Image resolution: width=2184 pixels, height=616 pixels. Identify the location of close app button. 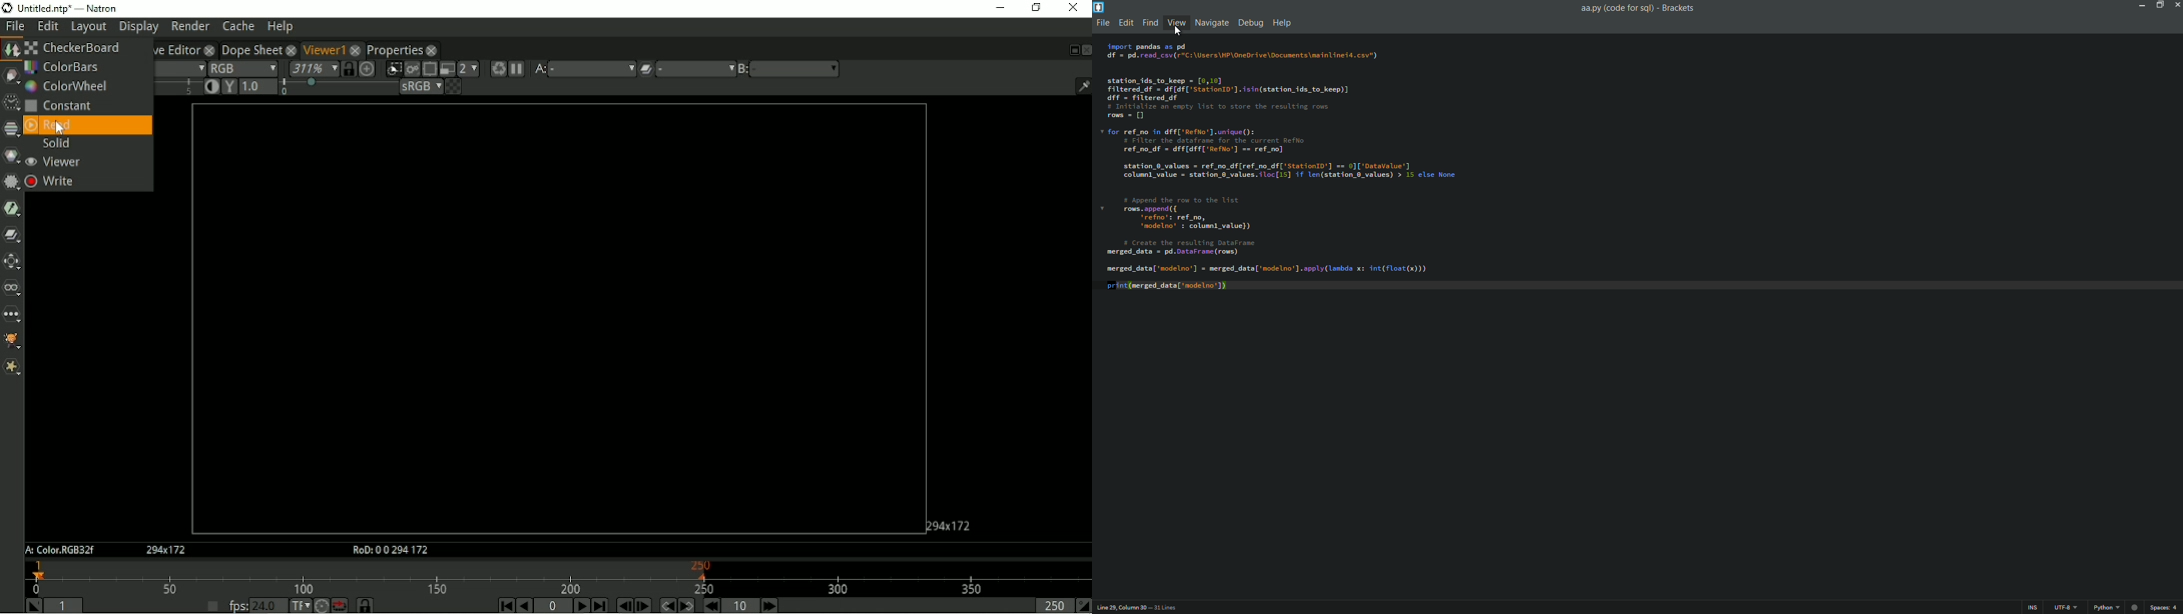
(2177, 5).